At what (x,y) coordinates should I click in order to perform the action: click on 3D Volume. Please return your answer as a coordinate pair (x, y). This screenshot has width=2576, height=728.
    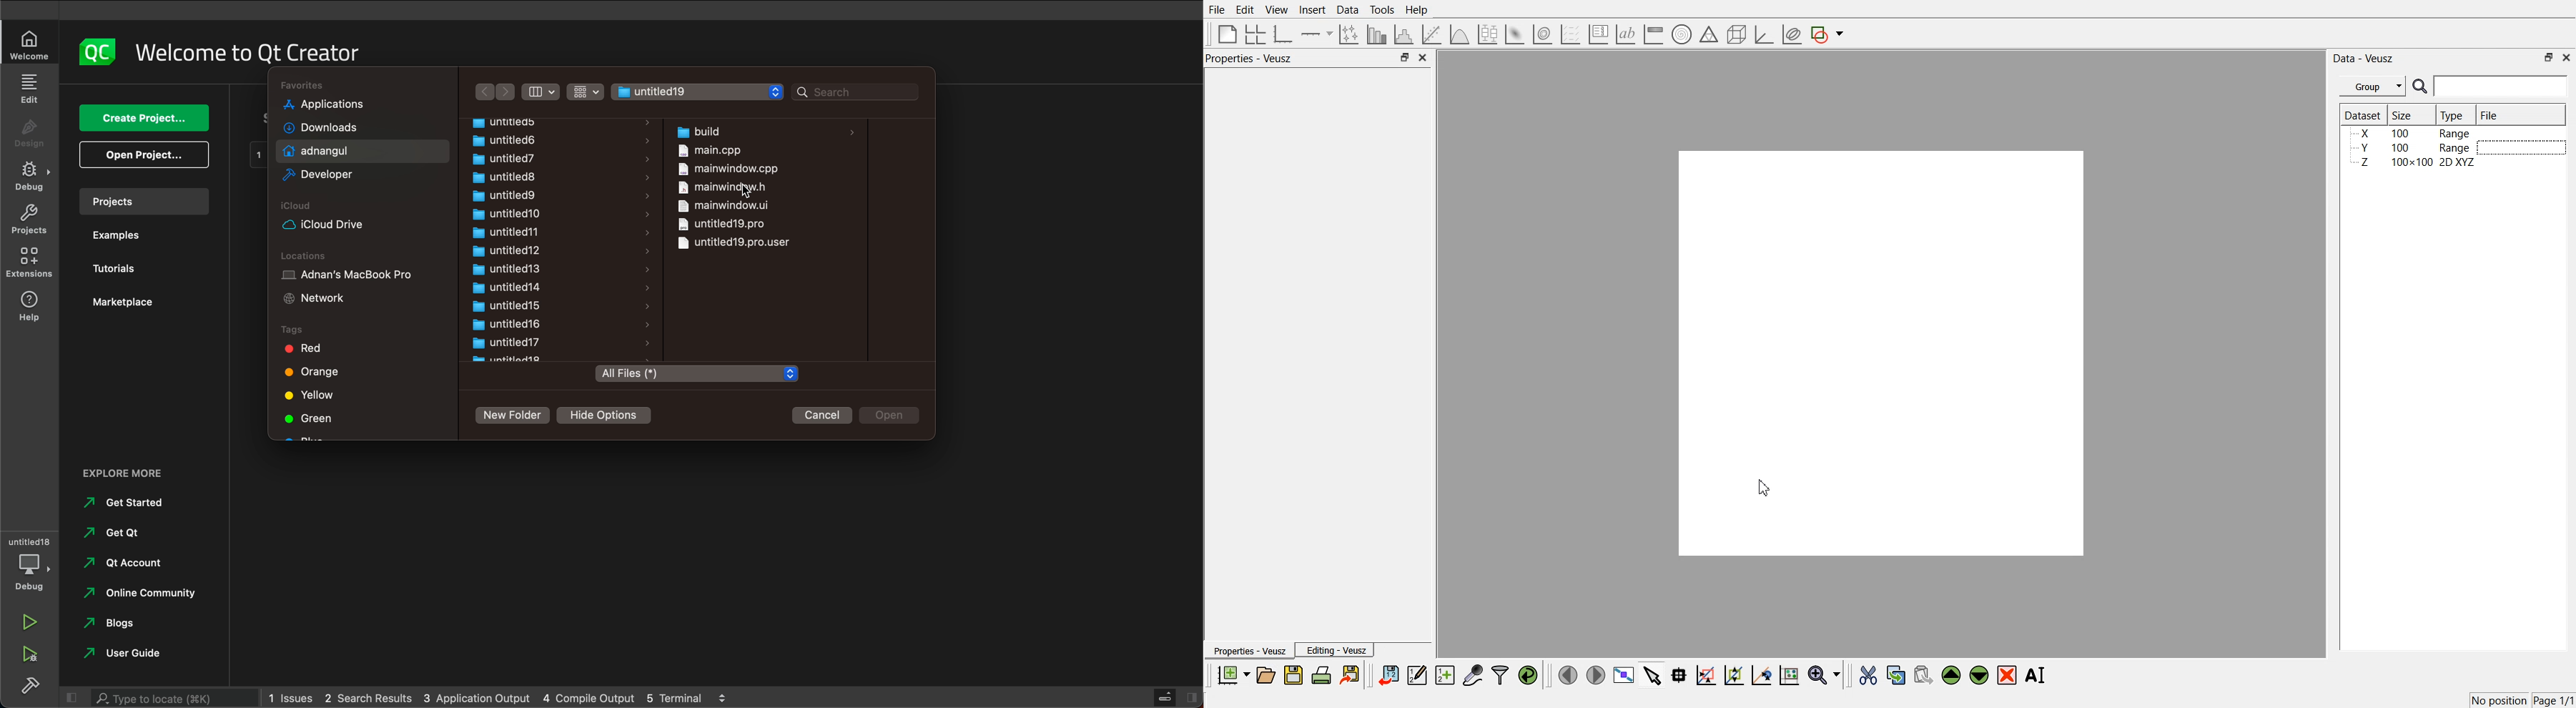
    Looking at the image, I should click on (1542, 34).